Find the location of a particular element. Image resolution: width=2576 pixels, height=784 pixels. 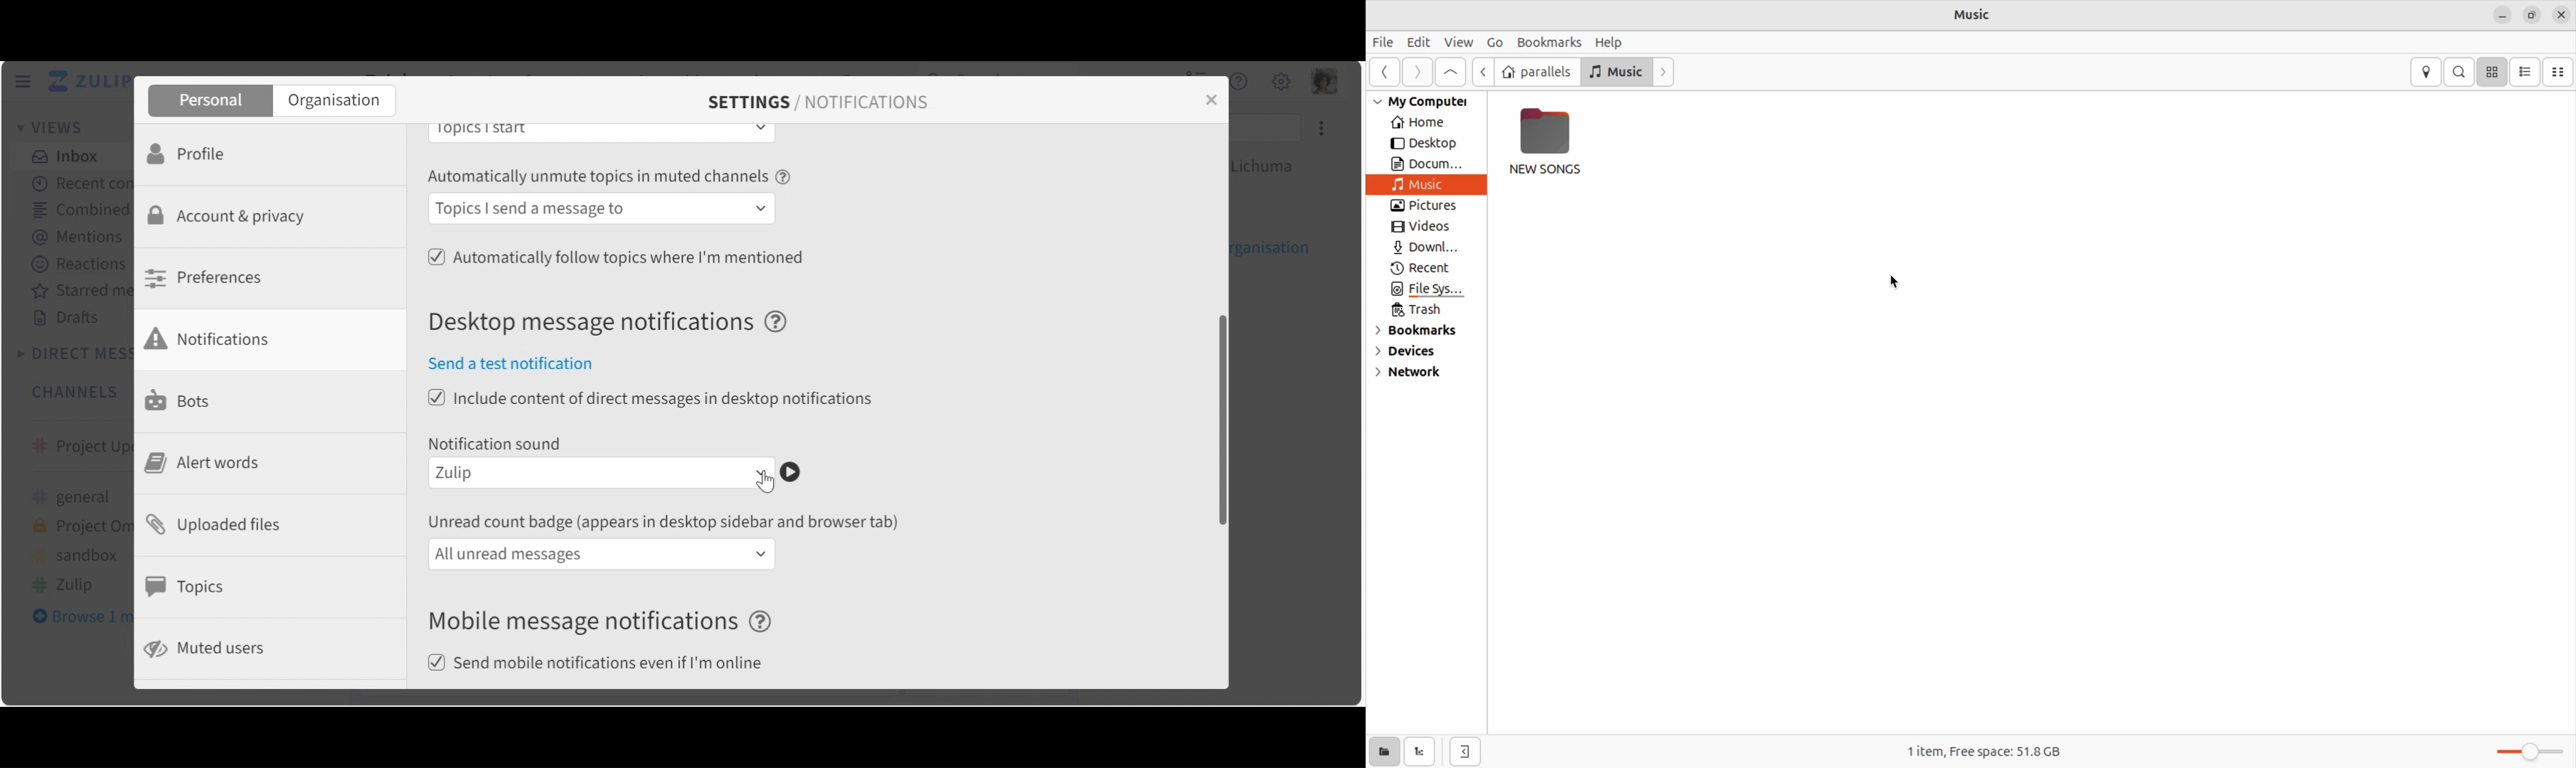

Search is located at coordinates (2460, 71).